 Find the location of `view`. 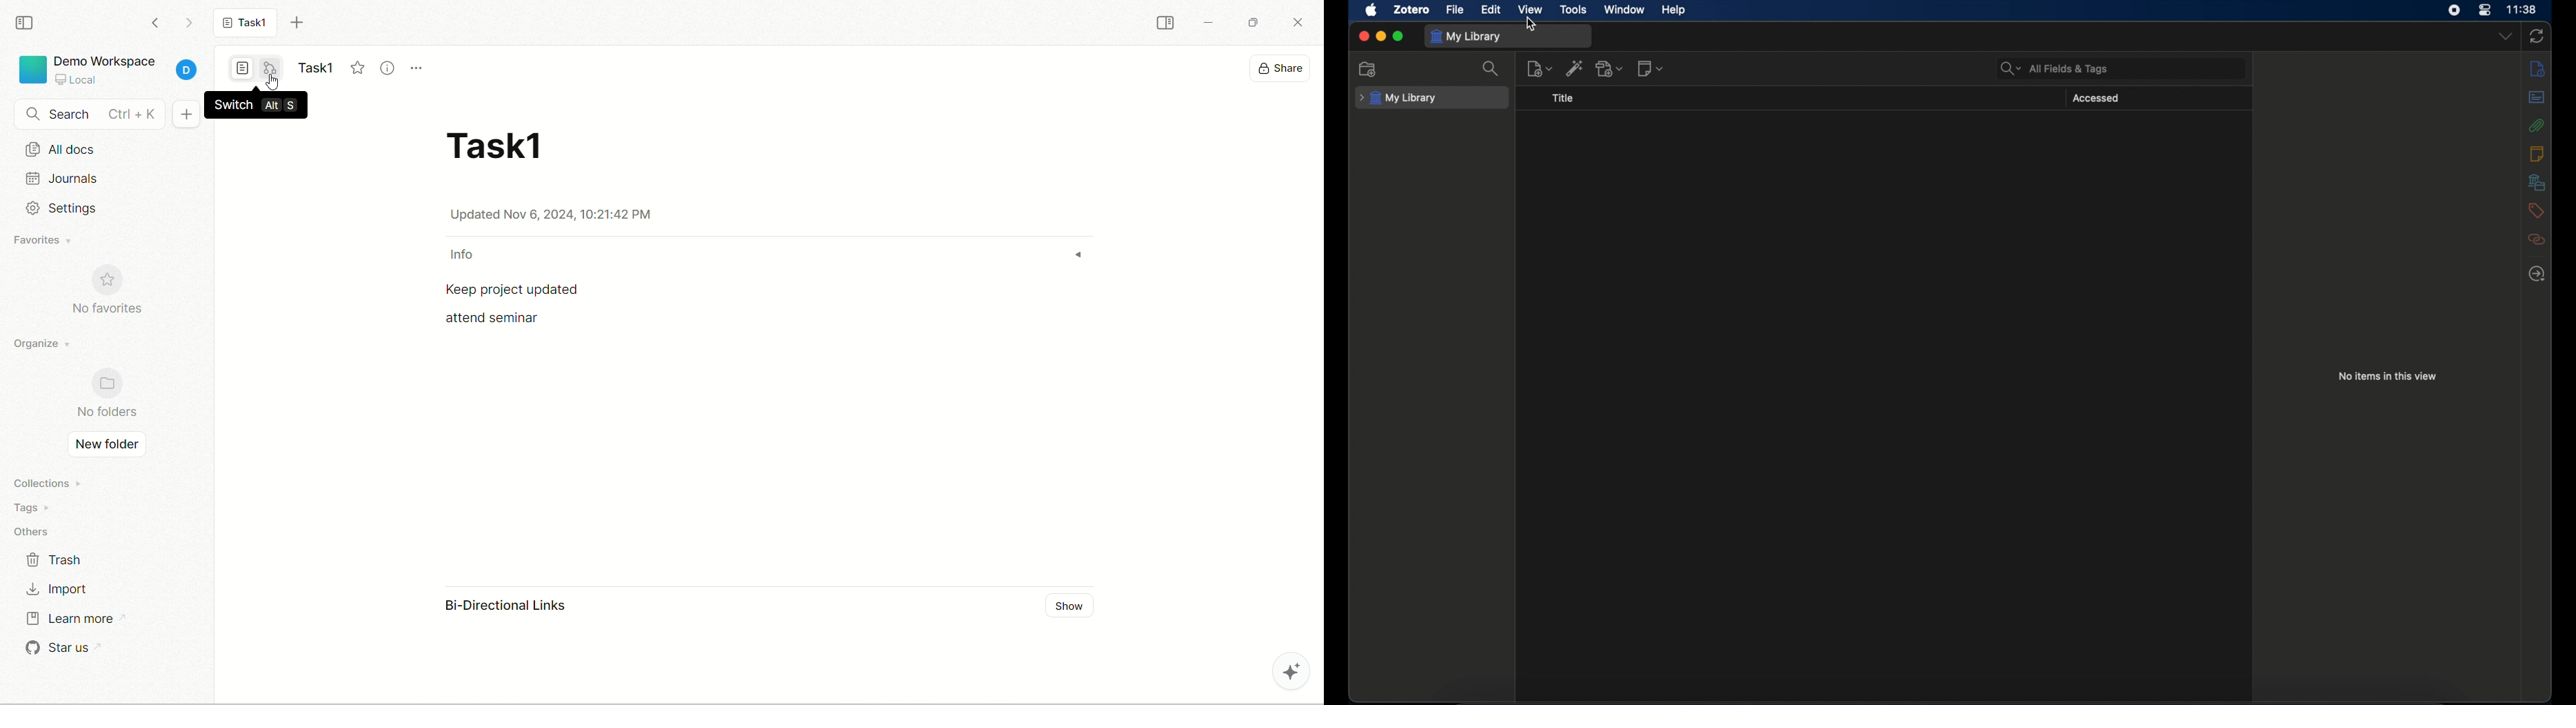

view is located at coordinates (1530, 10).